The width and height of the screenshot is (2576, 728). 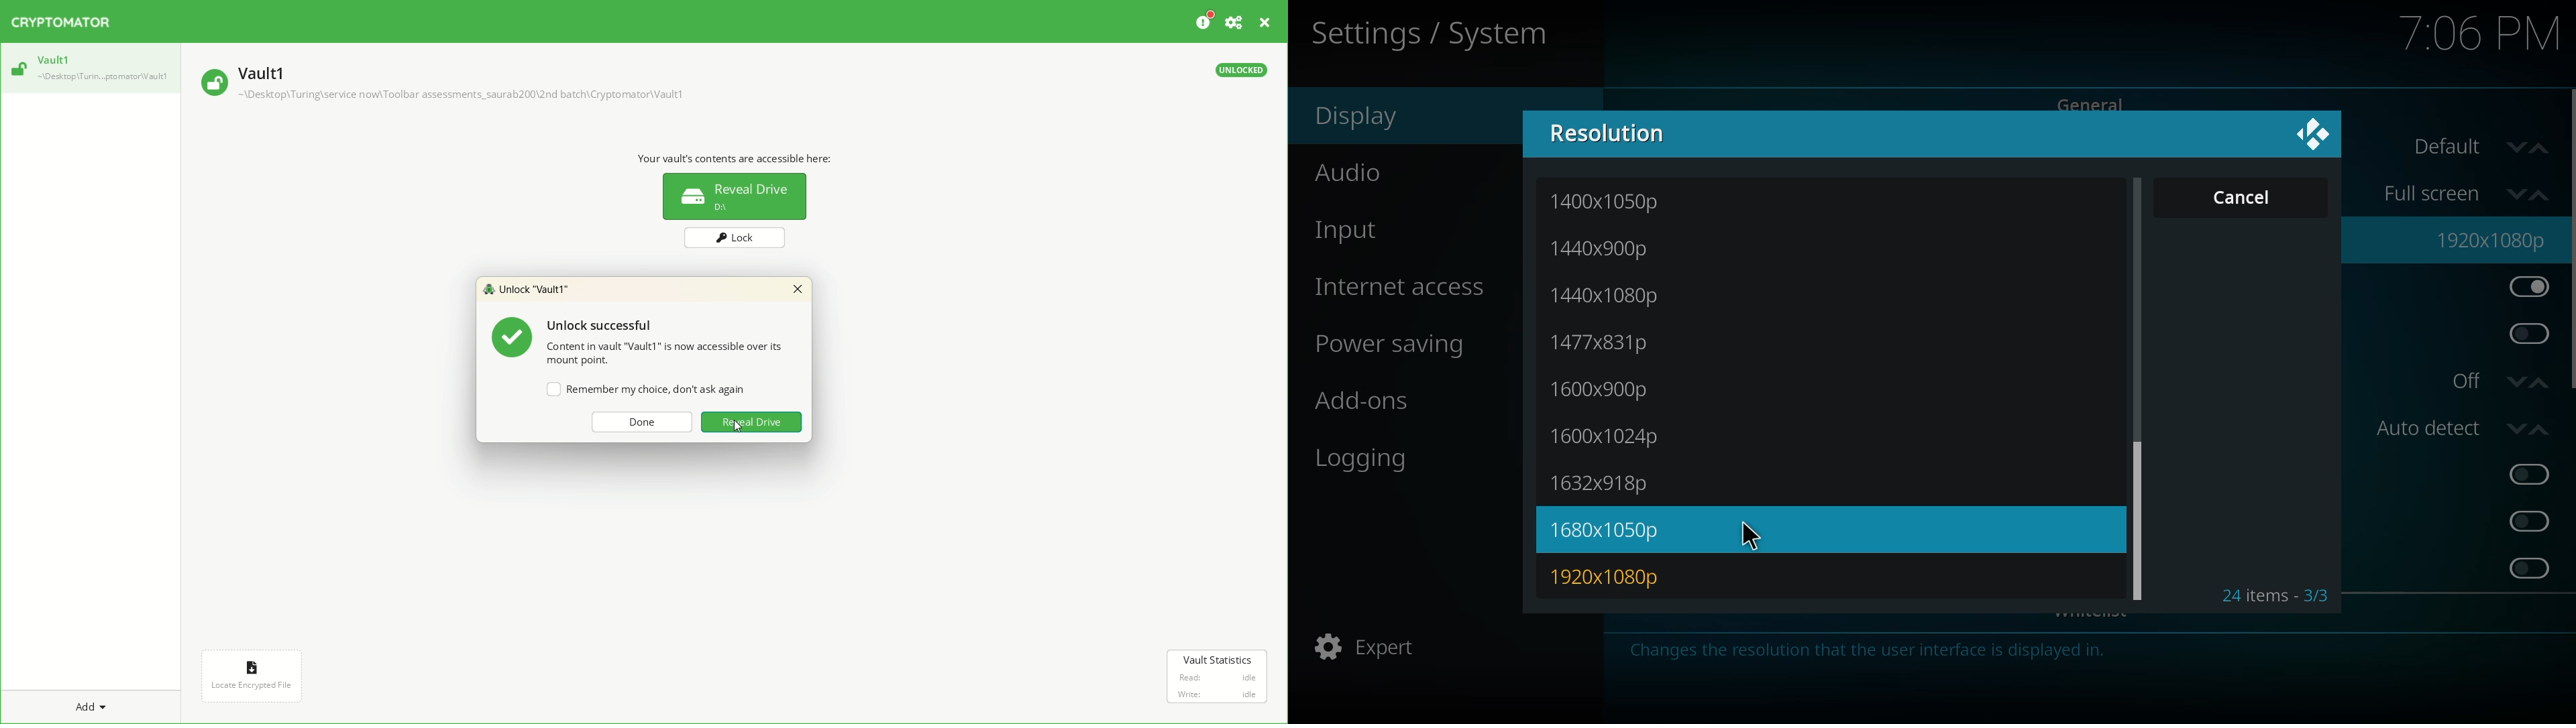 What do you see at coordinates (2477, 148) in the screenshot?
I see `default` at bounding box center [2477, 148].